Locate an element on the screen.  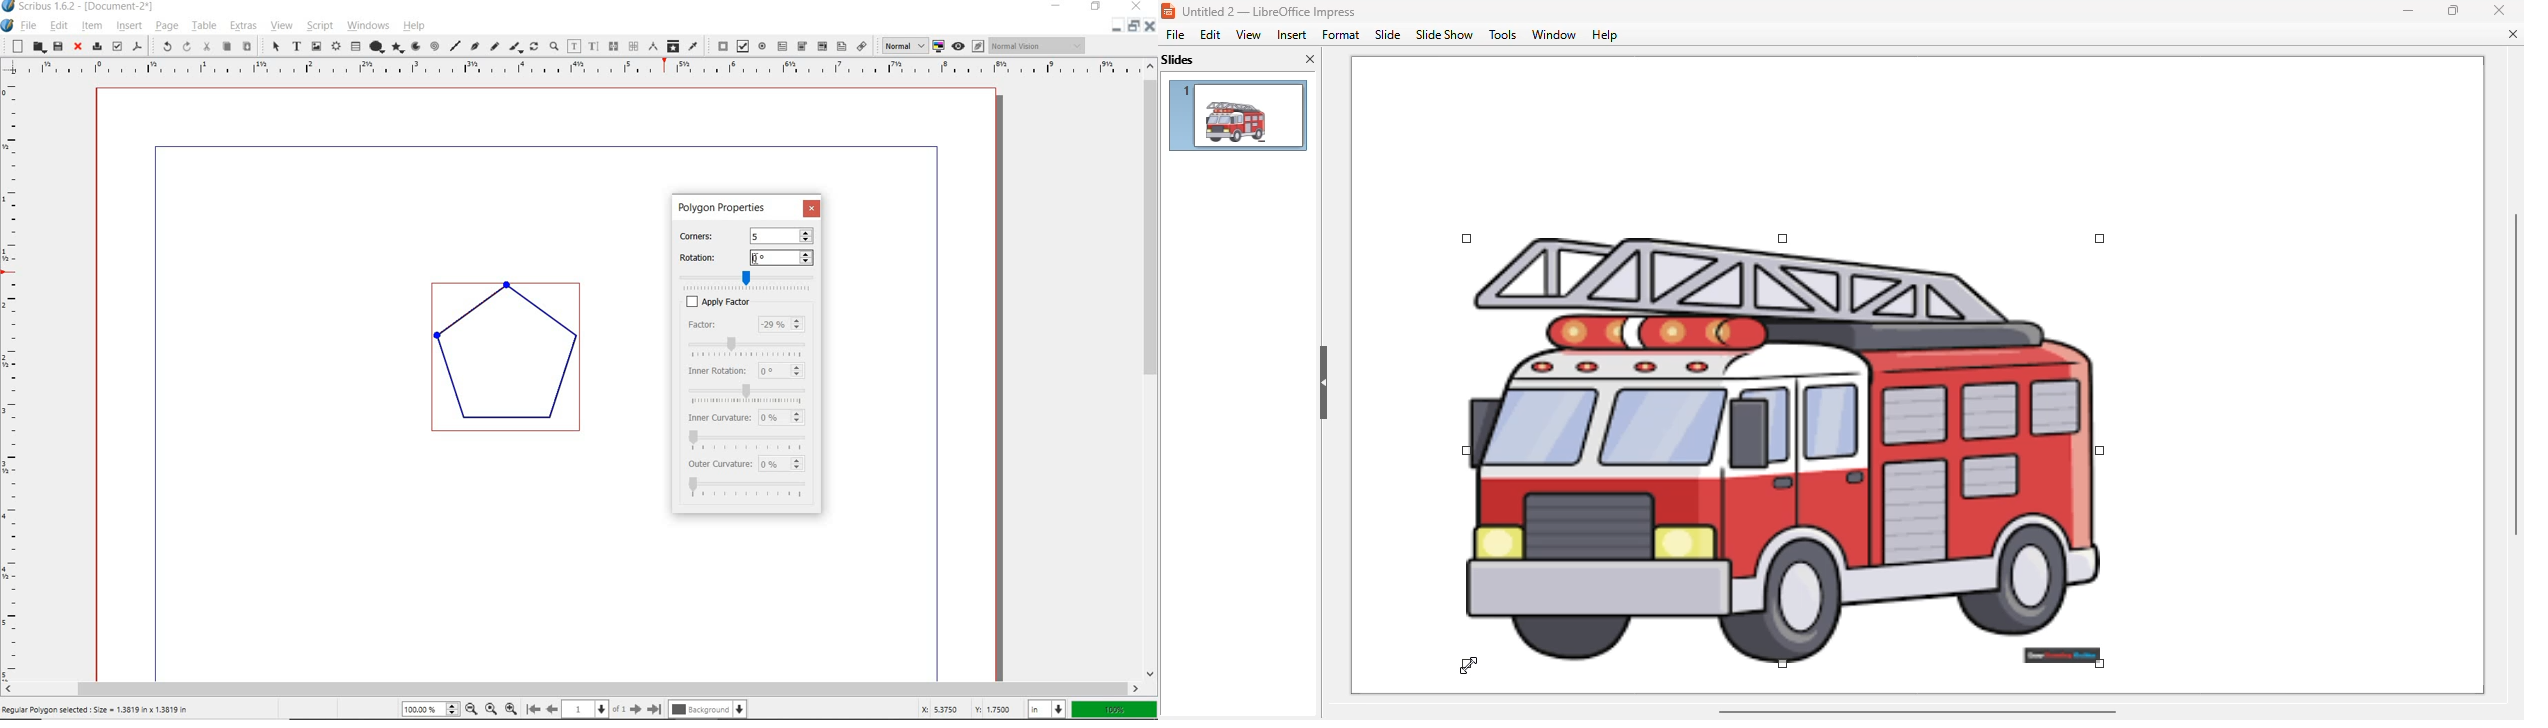
Input corners is located at coordinates (781, 236).